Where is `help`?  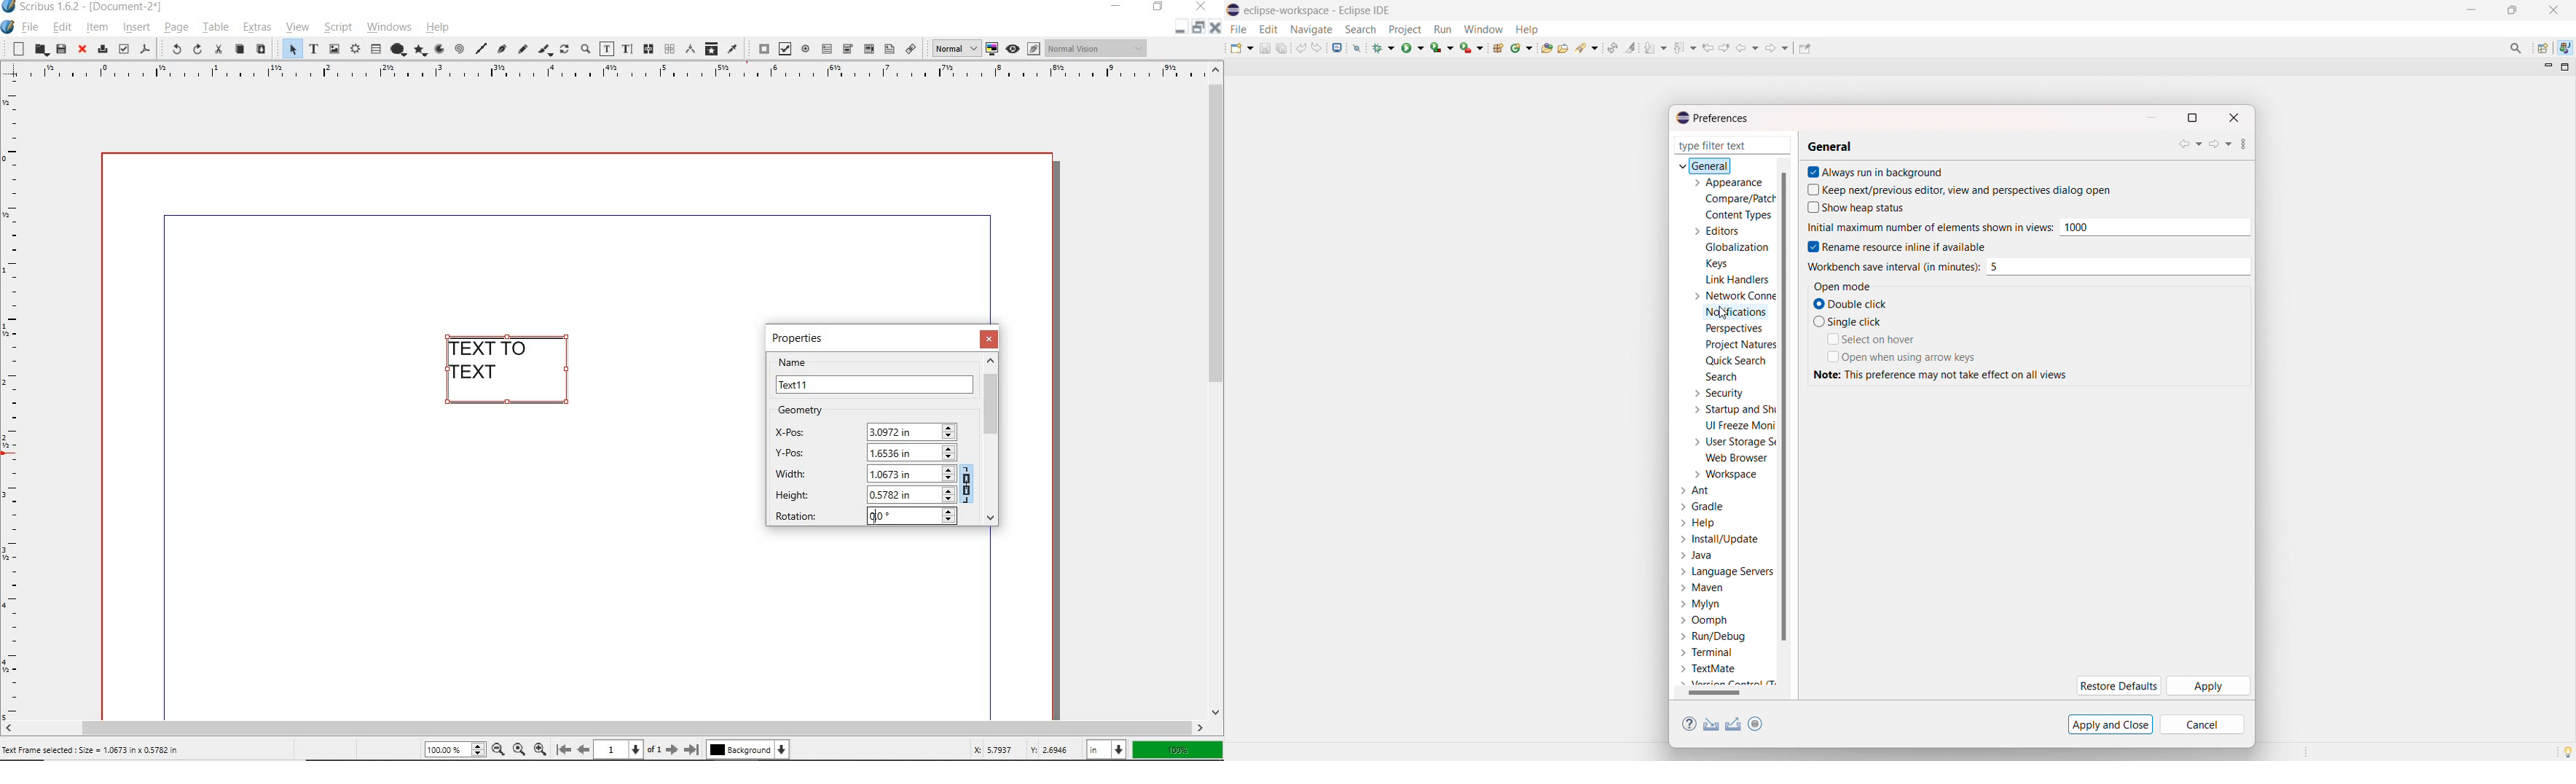 help is located at coordinates (1527, 28).